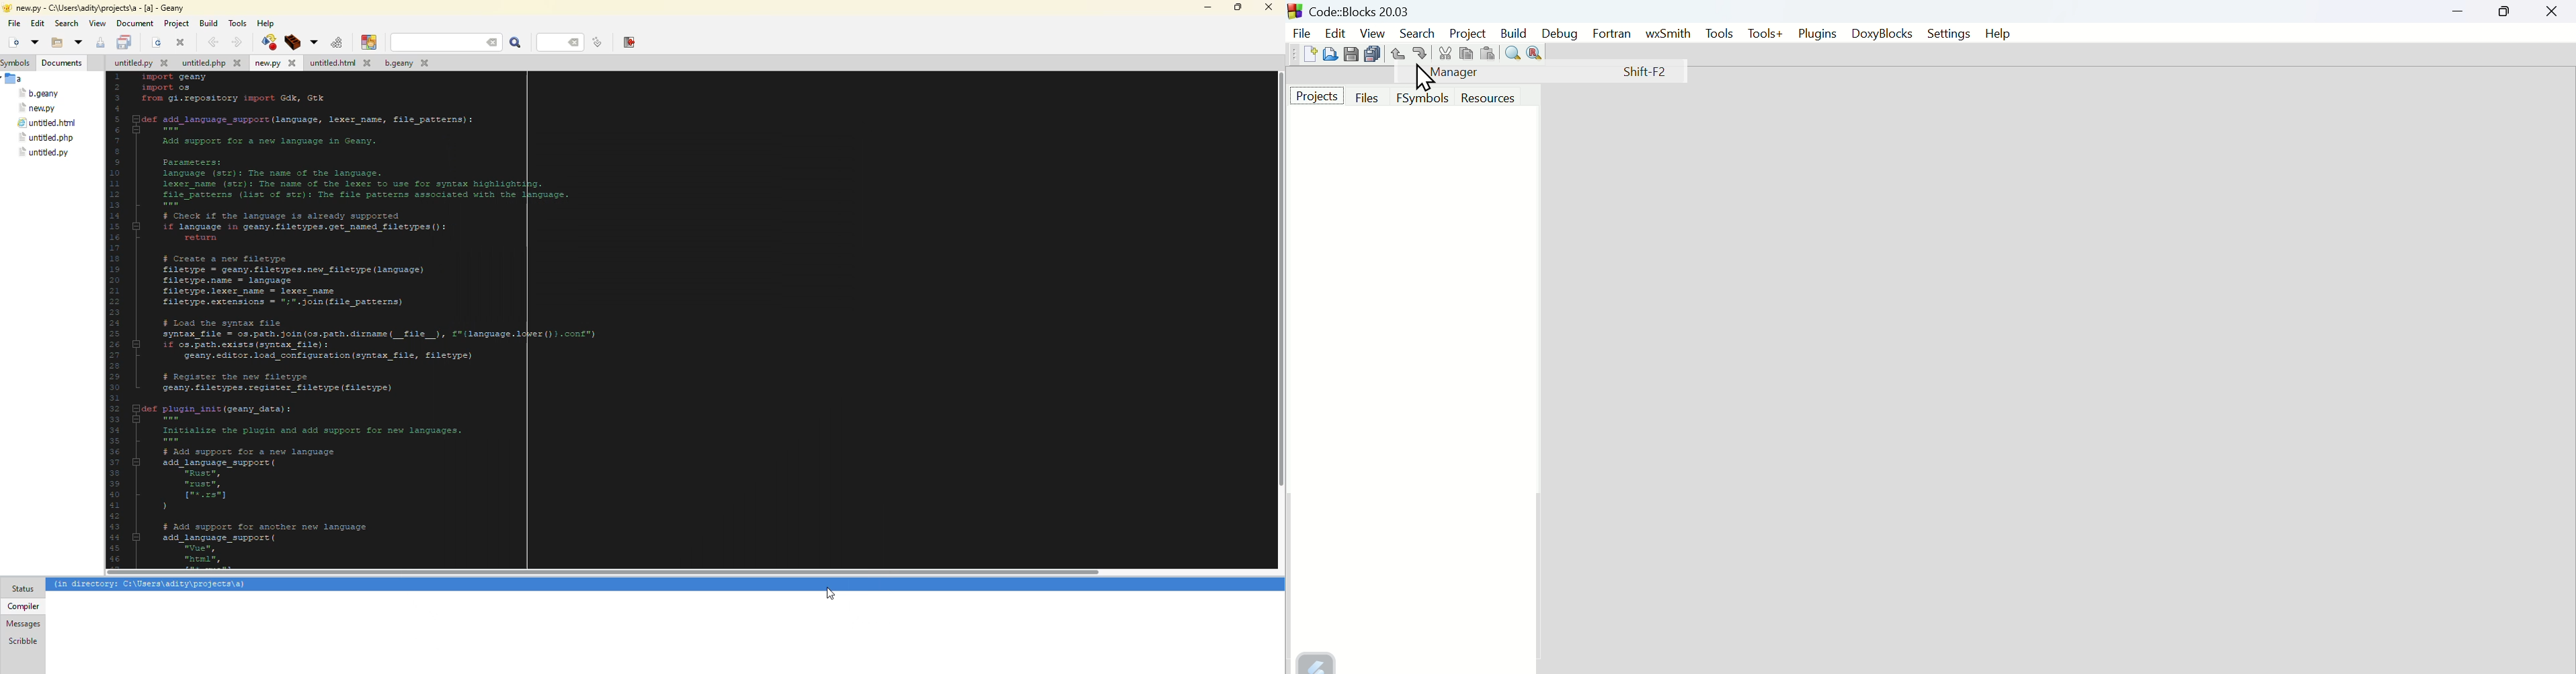 The width and height of the screenshot is (2576, 700). What do you see at coordinates (436, 318) in the screenshot?
I see `code` at bounding box center [436, 318].